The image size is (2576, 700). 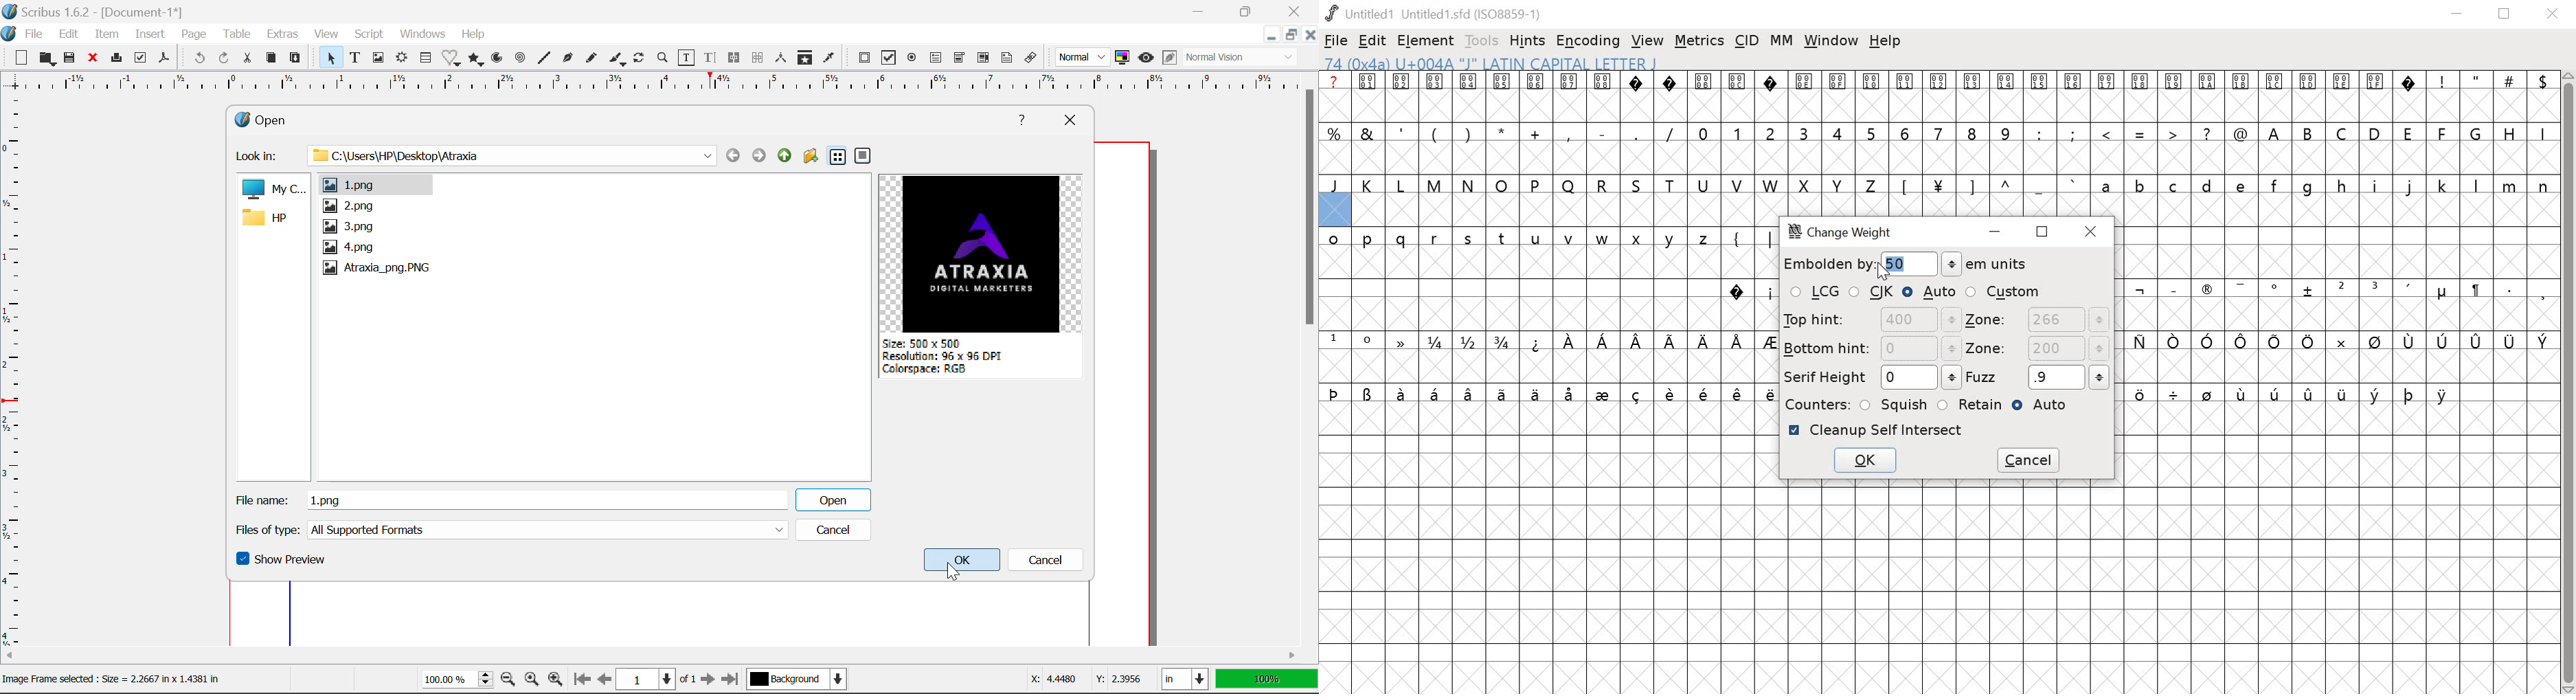 I want to click on OK, so click(x=1864, y=462).